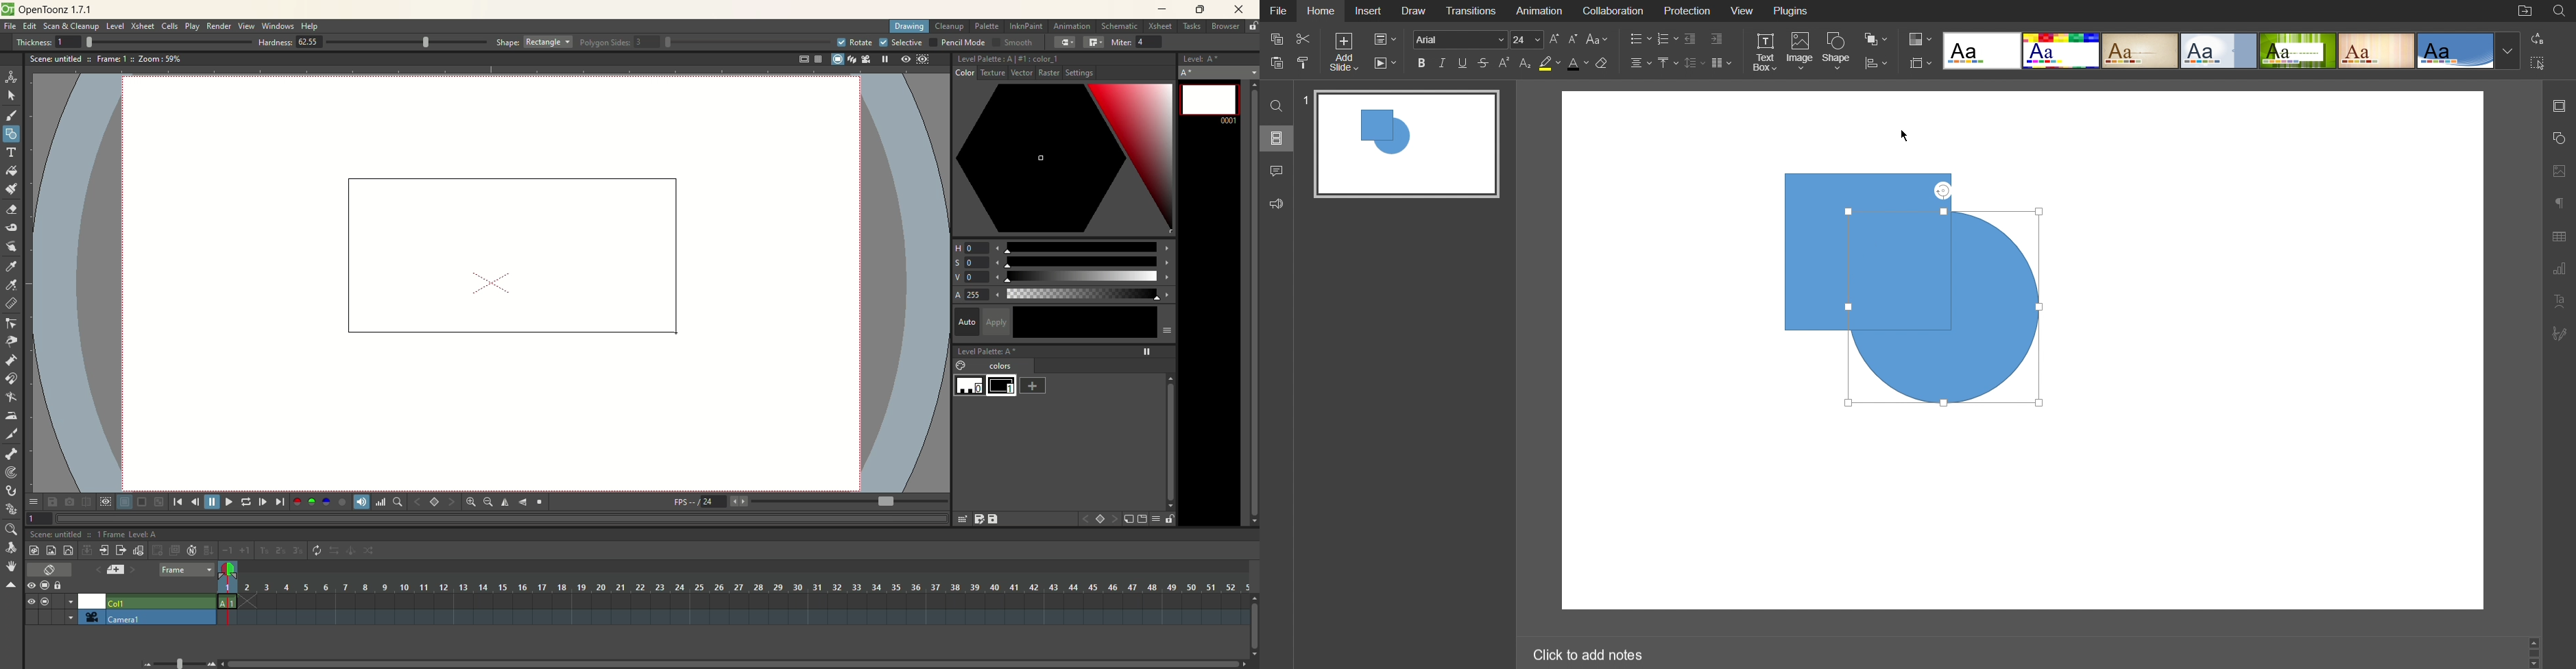  What do you see at coordinates (28, 601) in the screenshot?
I see `view` at bounding box center [28, 601].